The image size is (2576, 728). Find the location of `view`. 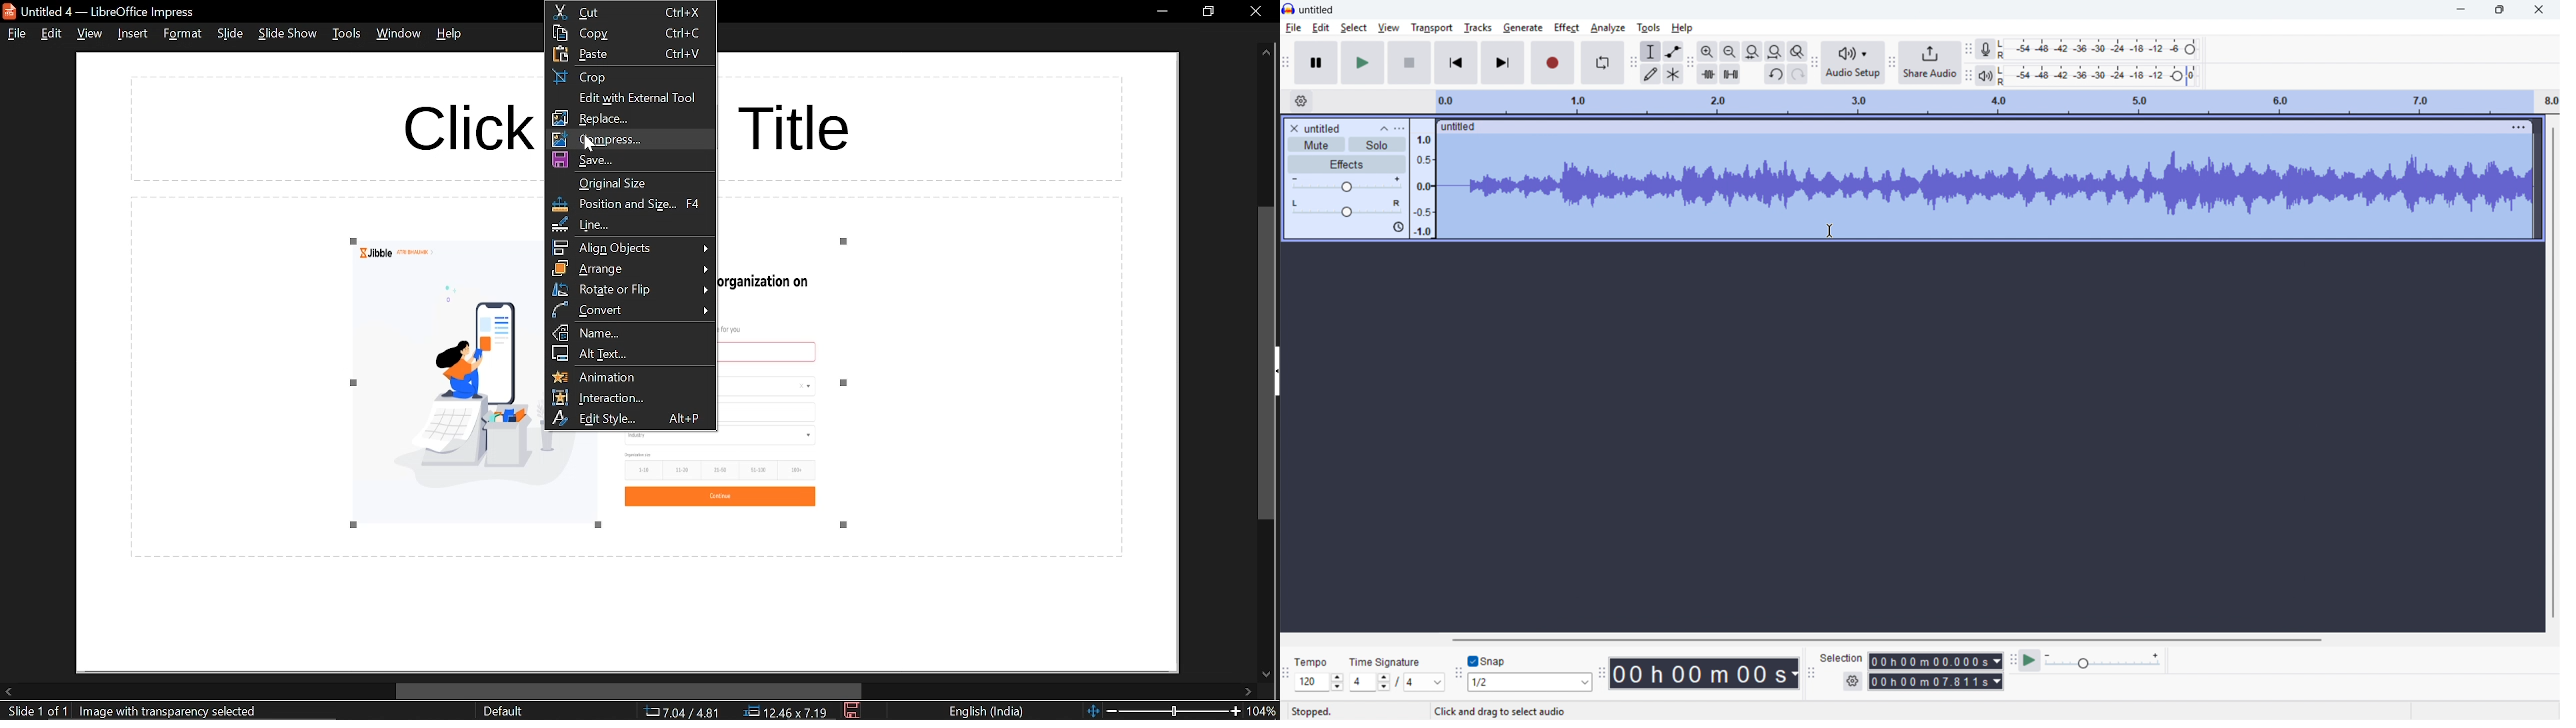

view is located at coordinates (88, 35).